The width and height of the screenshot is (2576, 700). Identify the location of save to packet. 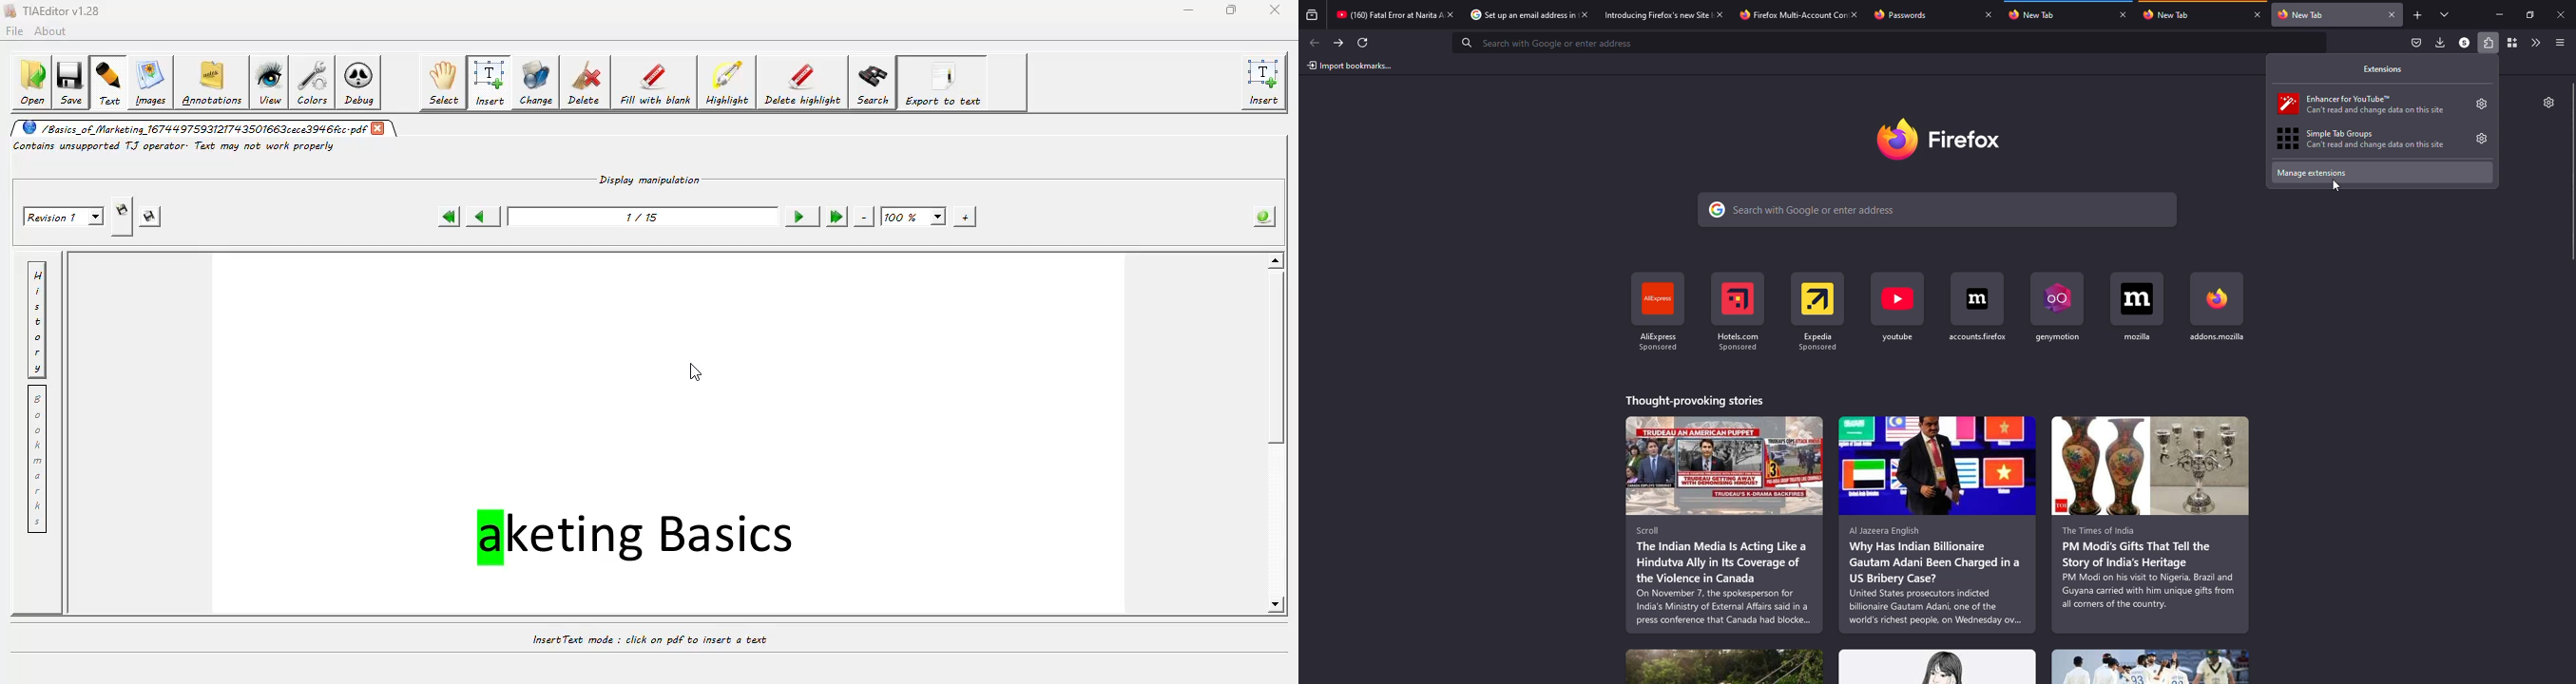
(2418, 42).